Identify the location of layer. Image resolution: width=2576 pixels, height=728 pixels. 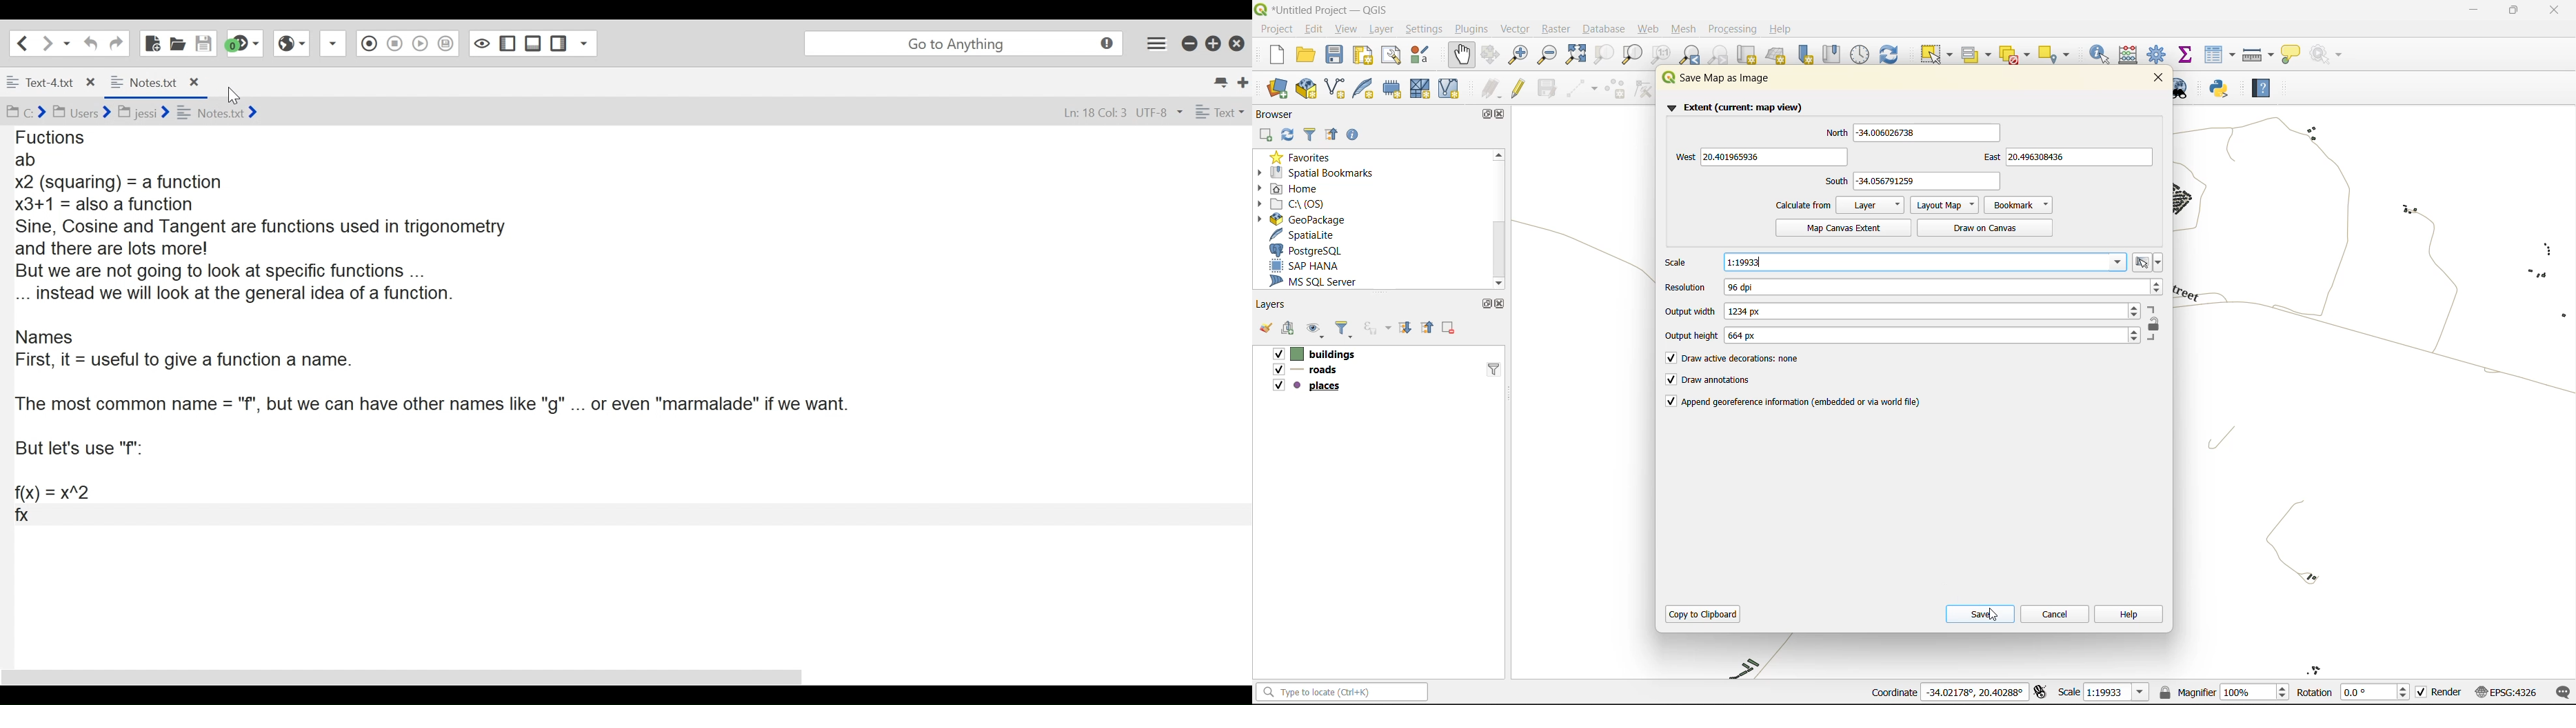
(1382, 28).